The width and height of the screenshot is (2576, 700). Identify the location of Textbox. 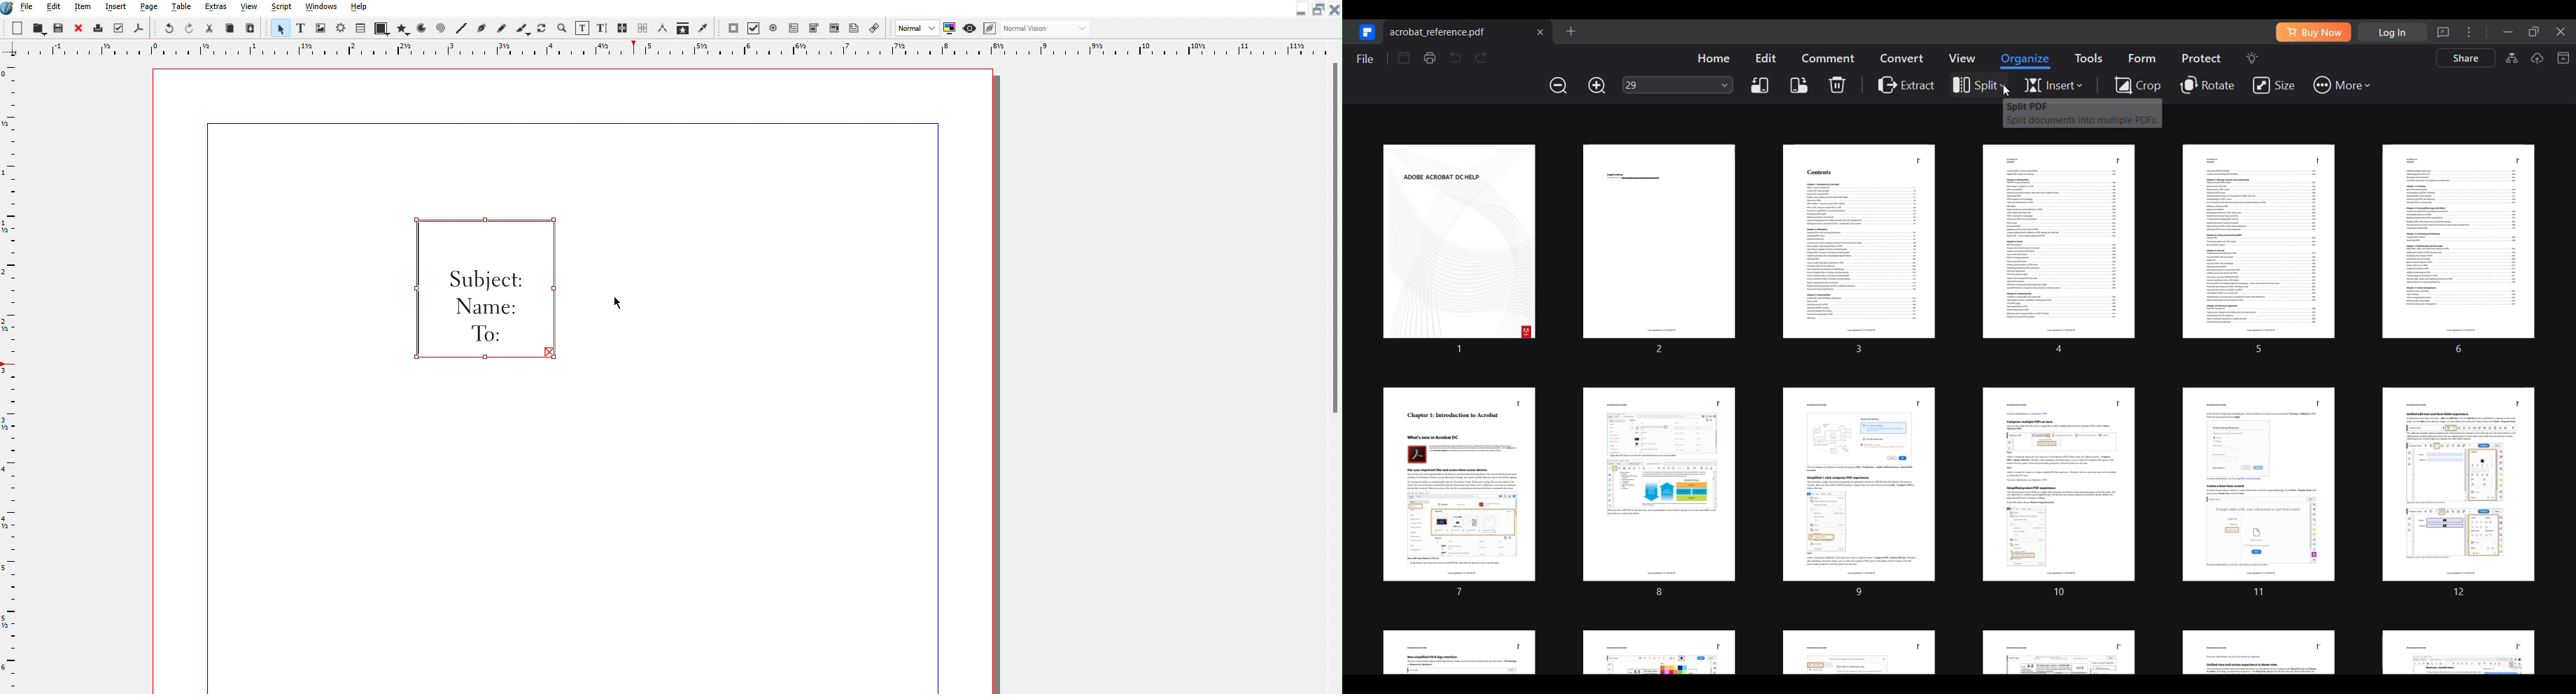
(581, 27).